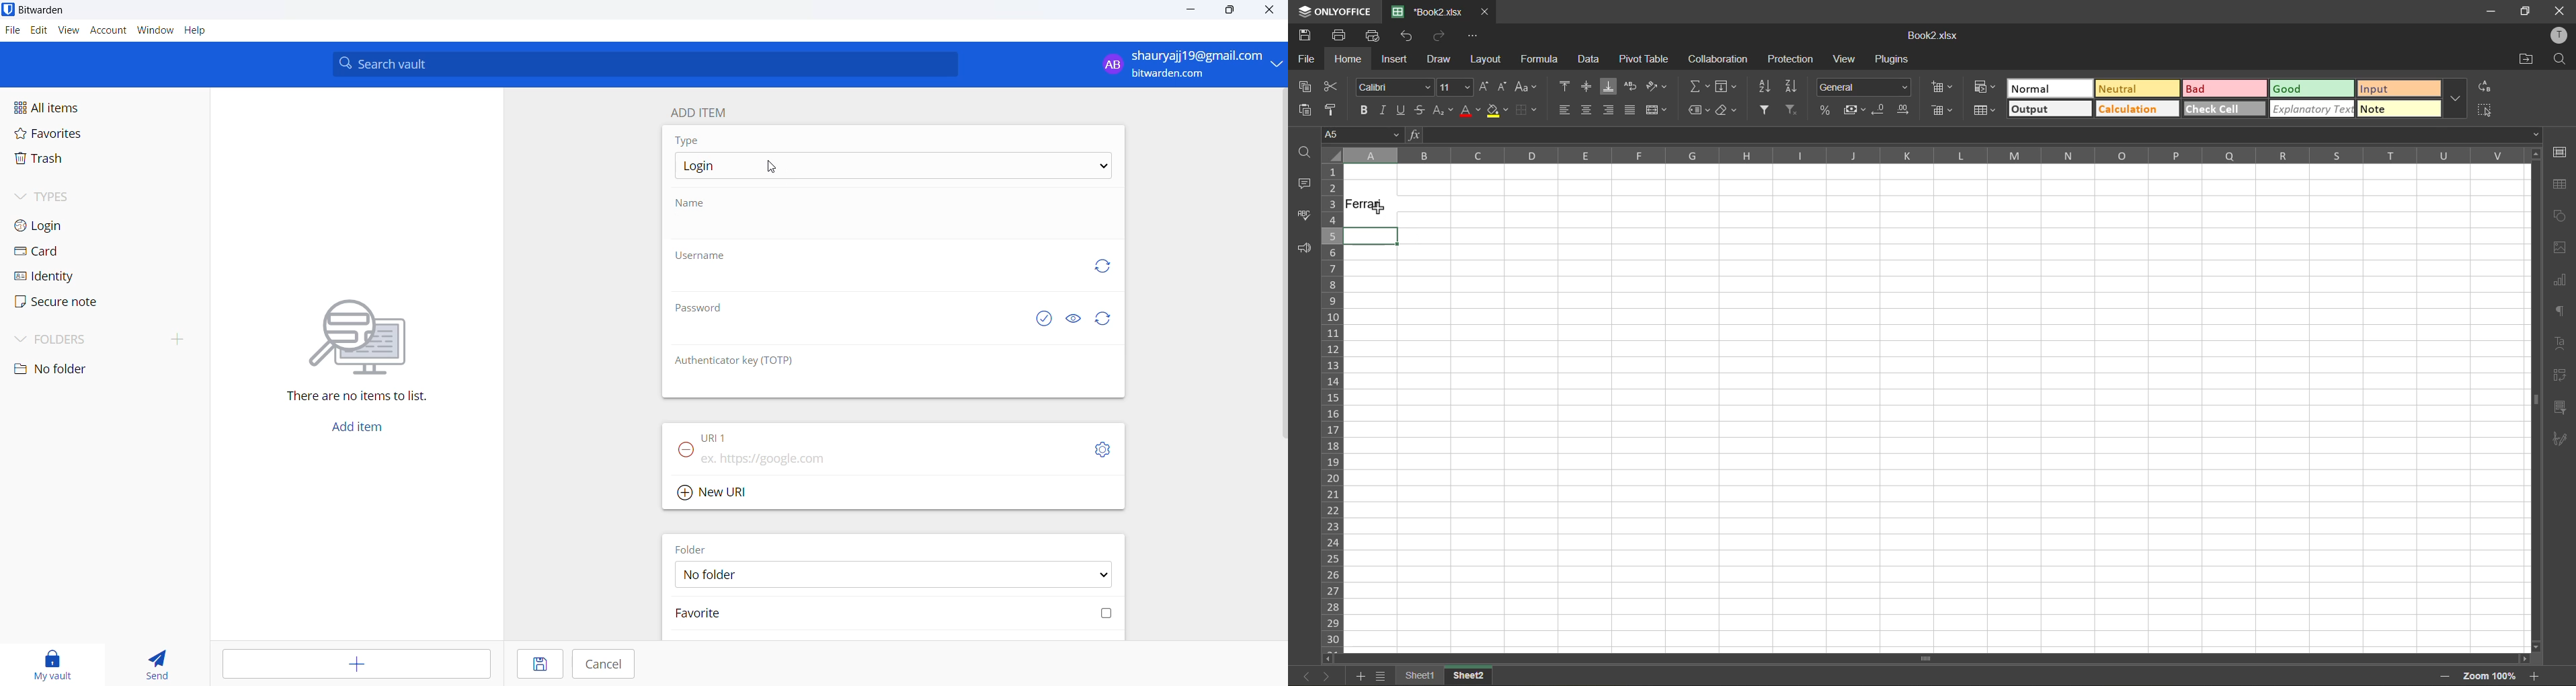 This screenshot has height=700, width=2576. What do you see at coordinates (1358, 134) in the screenshot?
I see `cell address` at bounding box center [1358, 134].